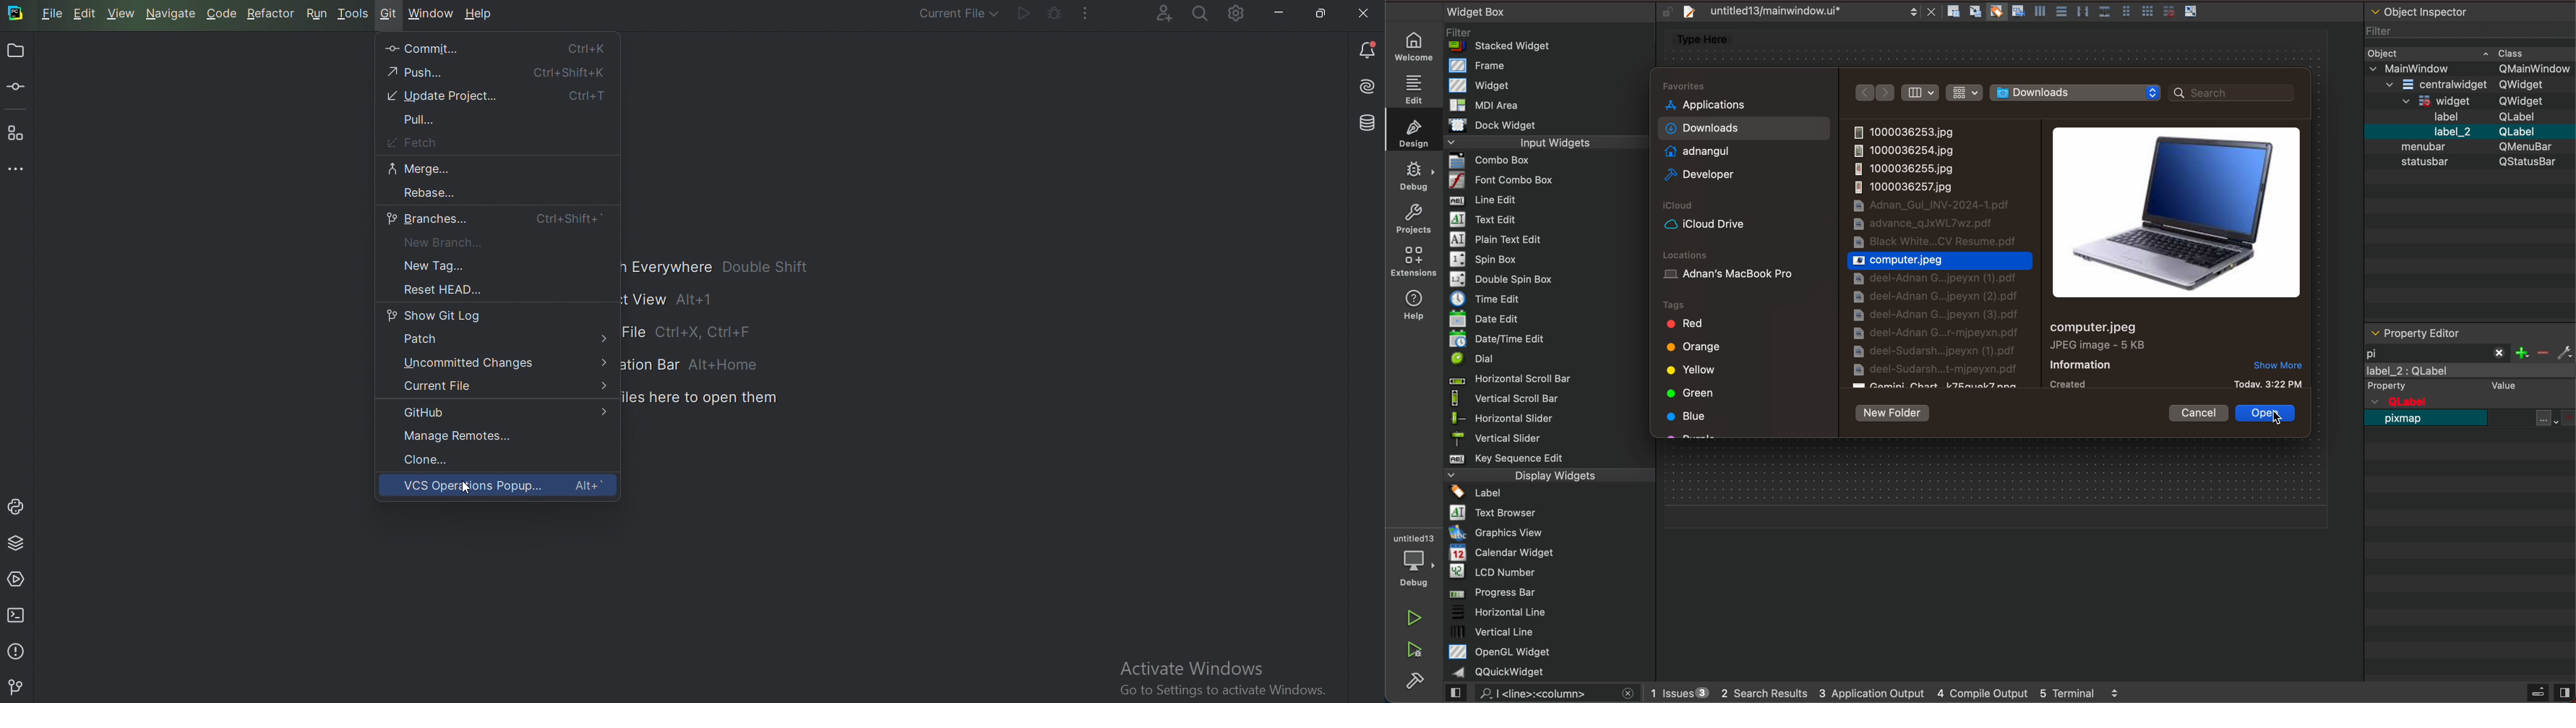  What do you see at coordinates (1741, 224) in the screenshot?
I see `icloud` at bounding box center [1741, 224].